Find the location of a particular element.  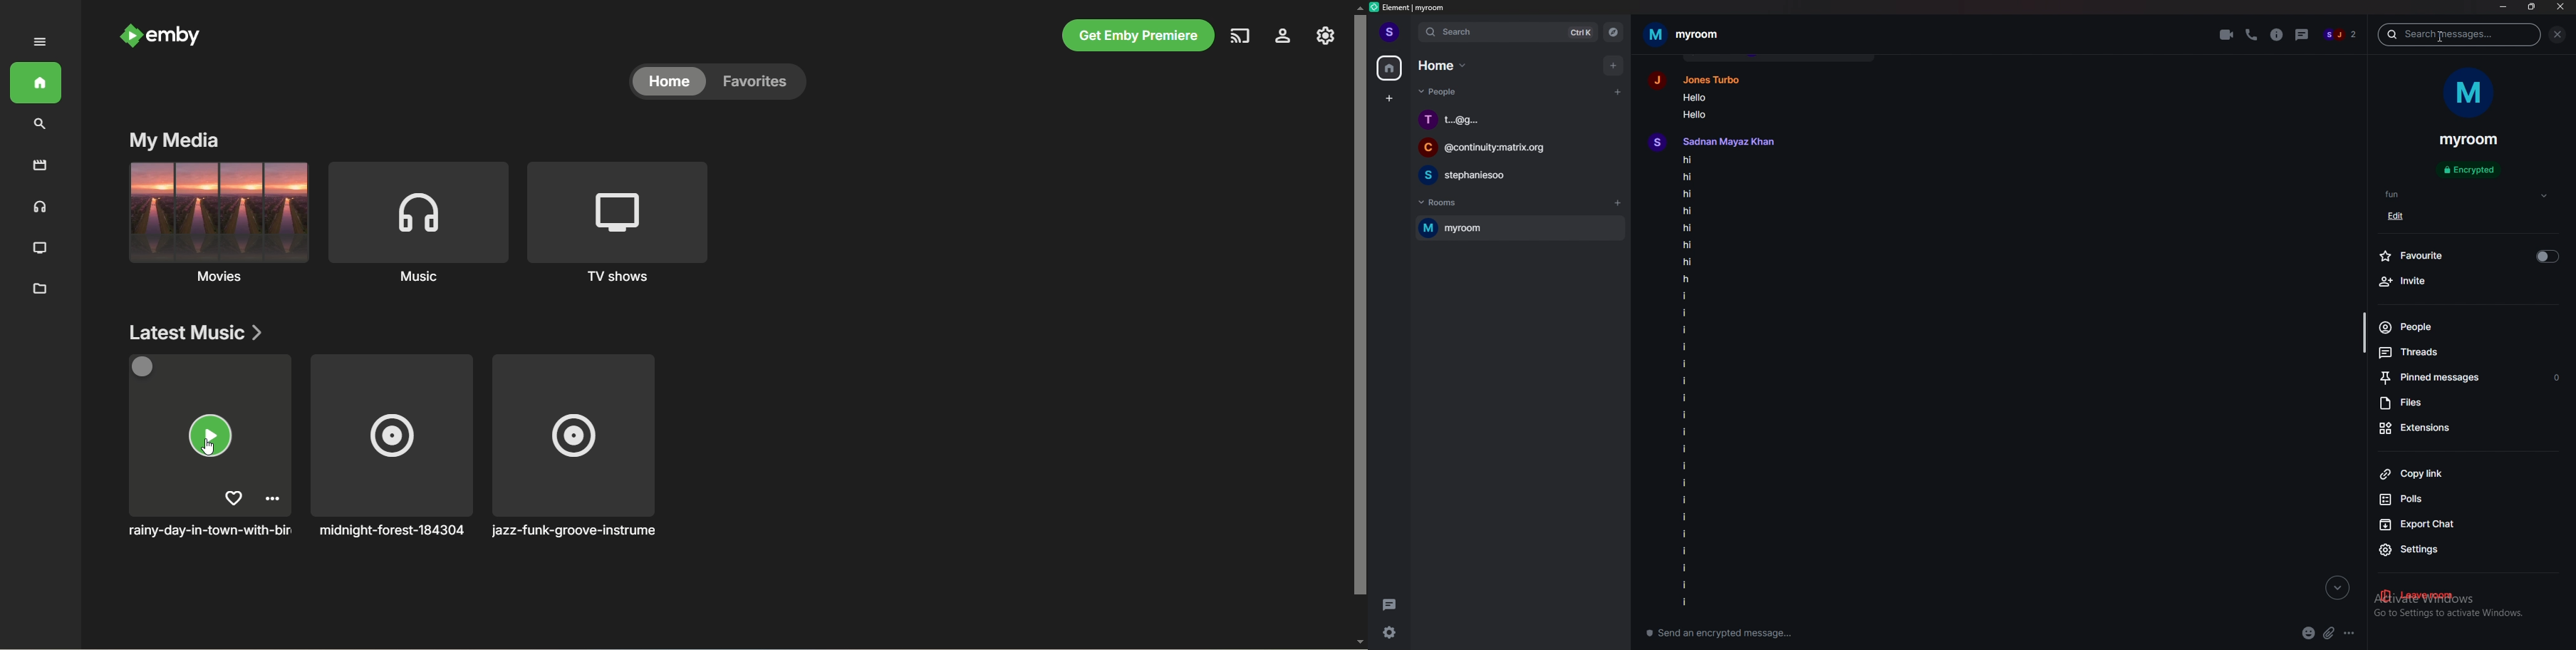

latest music is located at coordinates (194, 332).